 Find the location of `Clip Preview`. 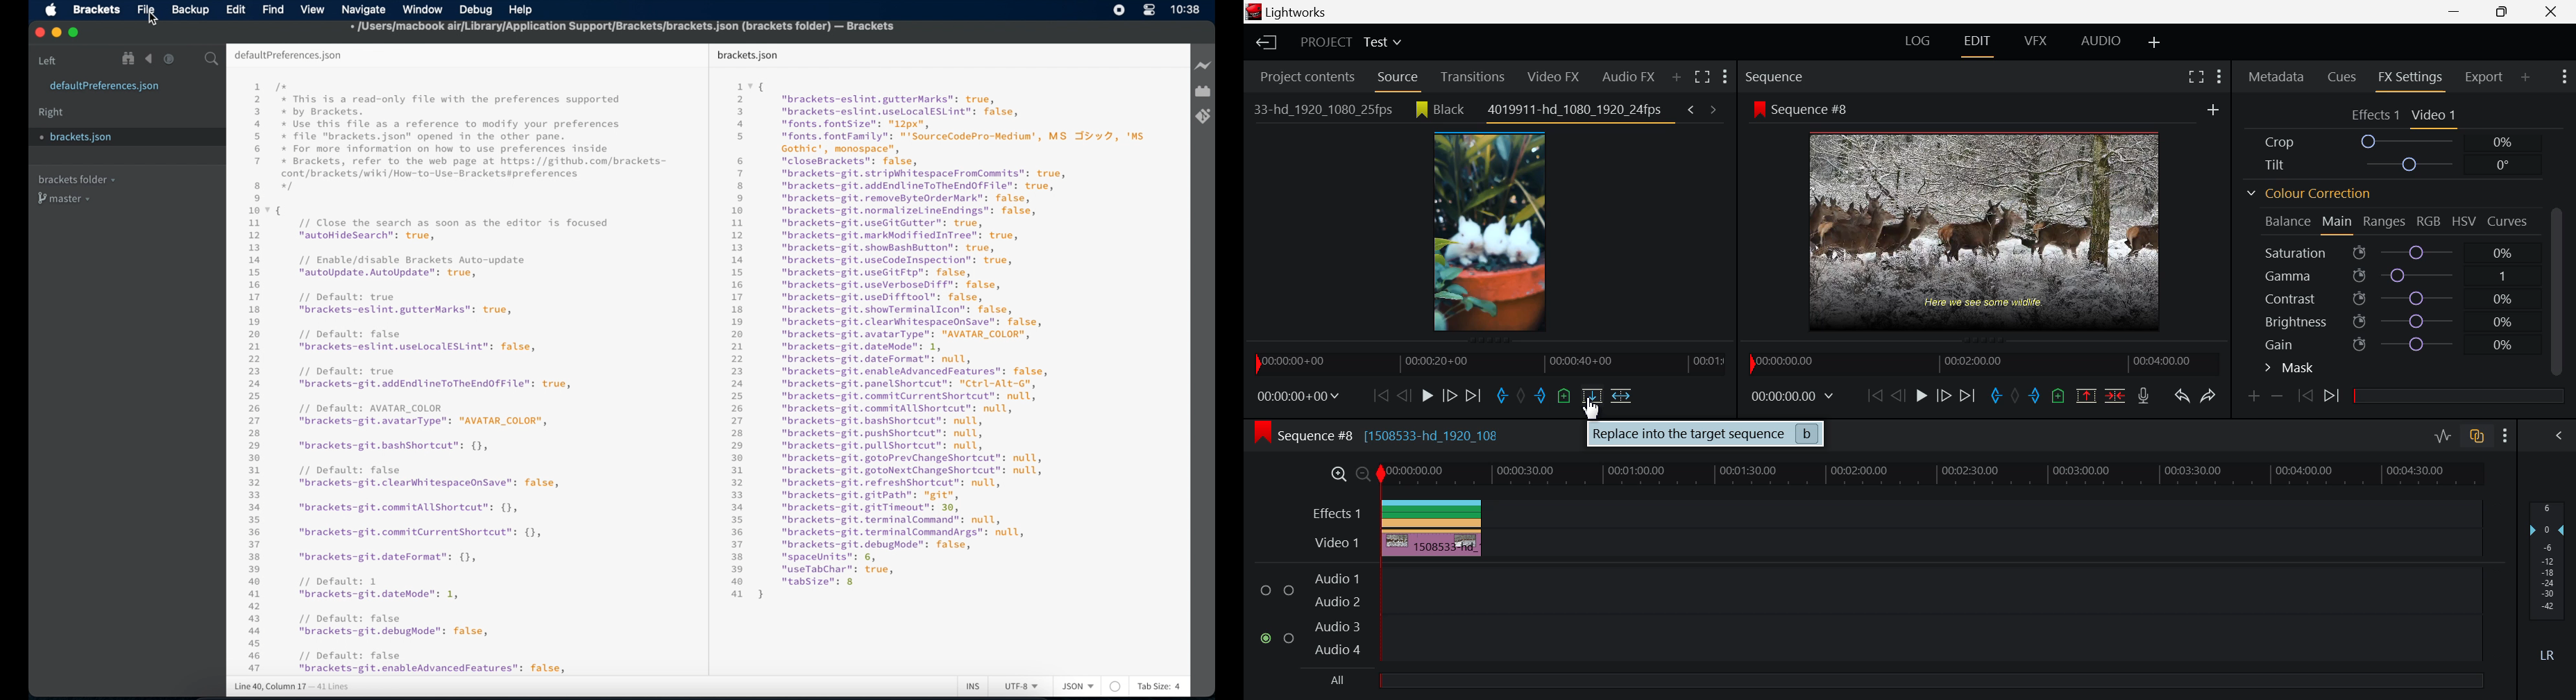

Clip Preview is located at coordinates (1497, 233).